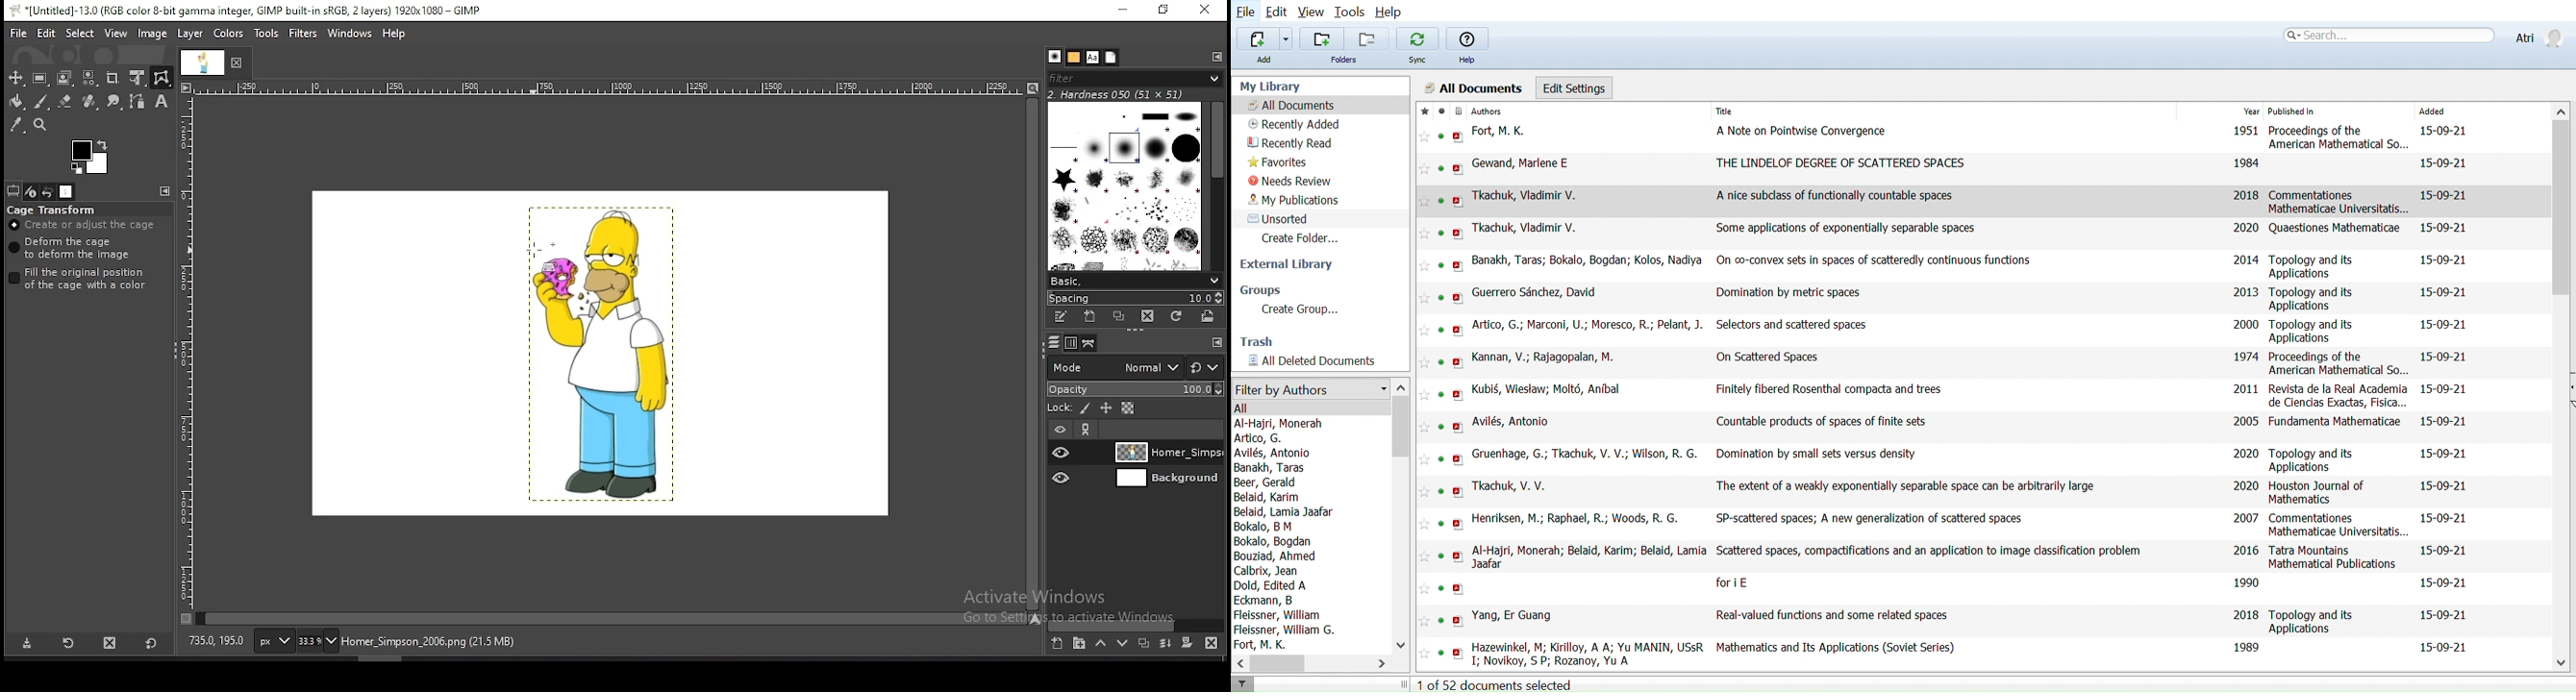  Describe the element at coordinates (2314, 298) in the screenshot. I see `Topology and its Applications` at that location.